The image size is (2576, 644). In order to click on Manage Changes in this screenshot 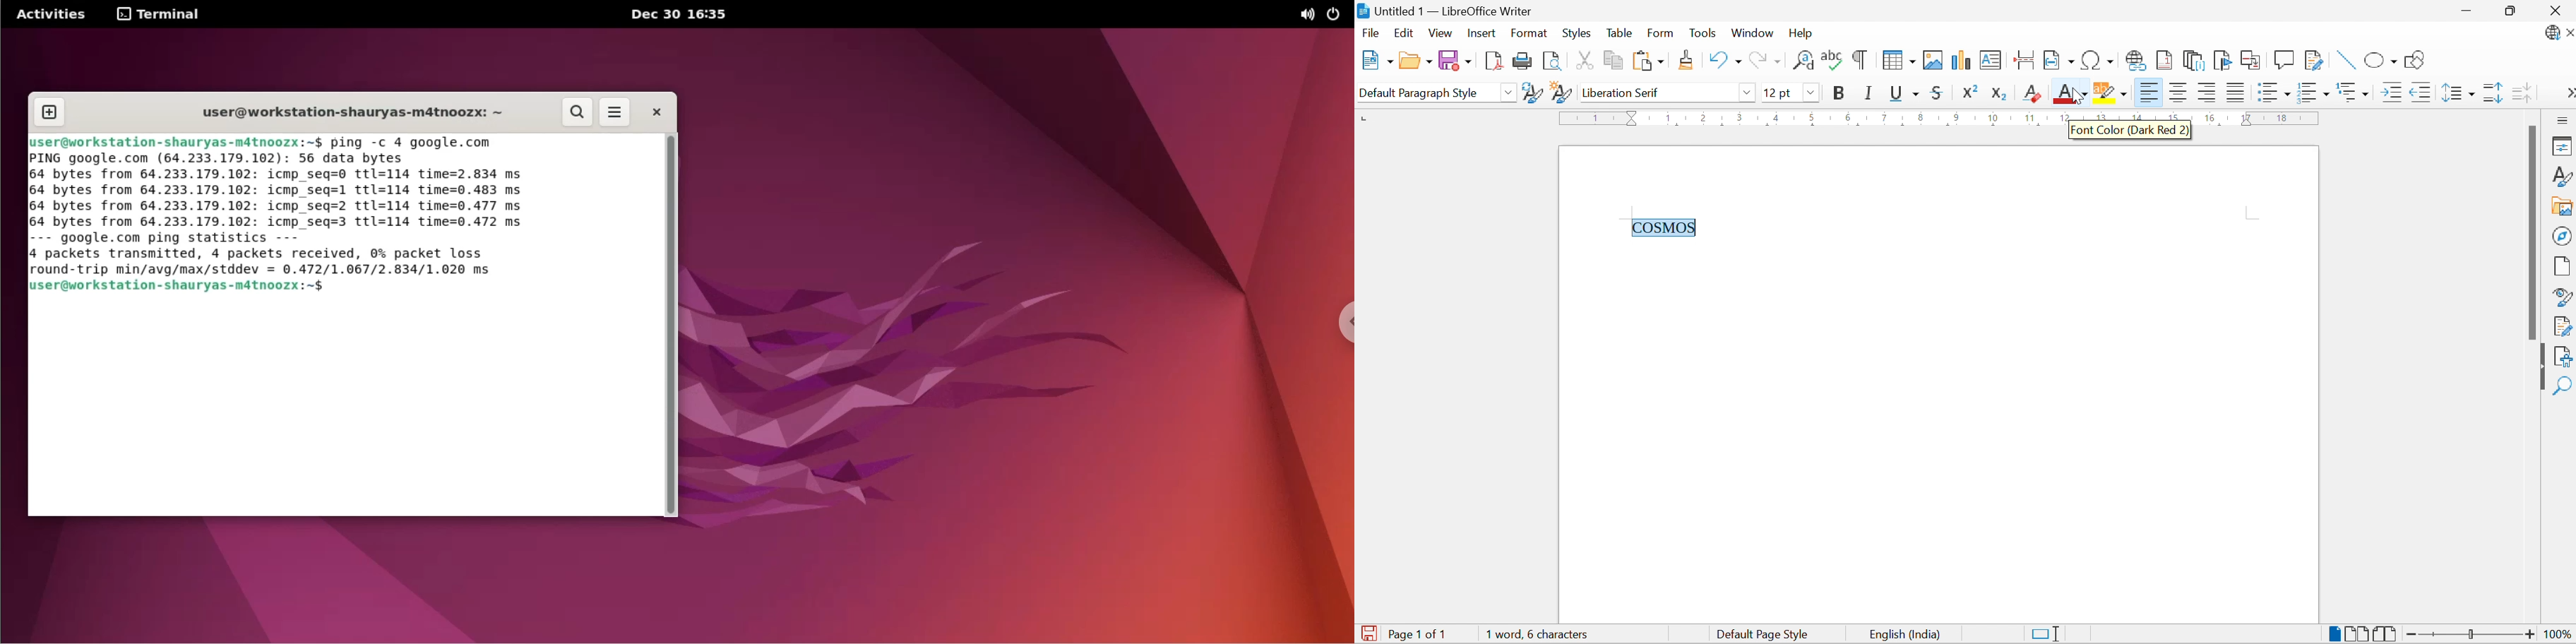, I will do `click(2563, 327)`.